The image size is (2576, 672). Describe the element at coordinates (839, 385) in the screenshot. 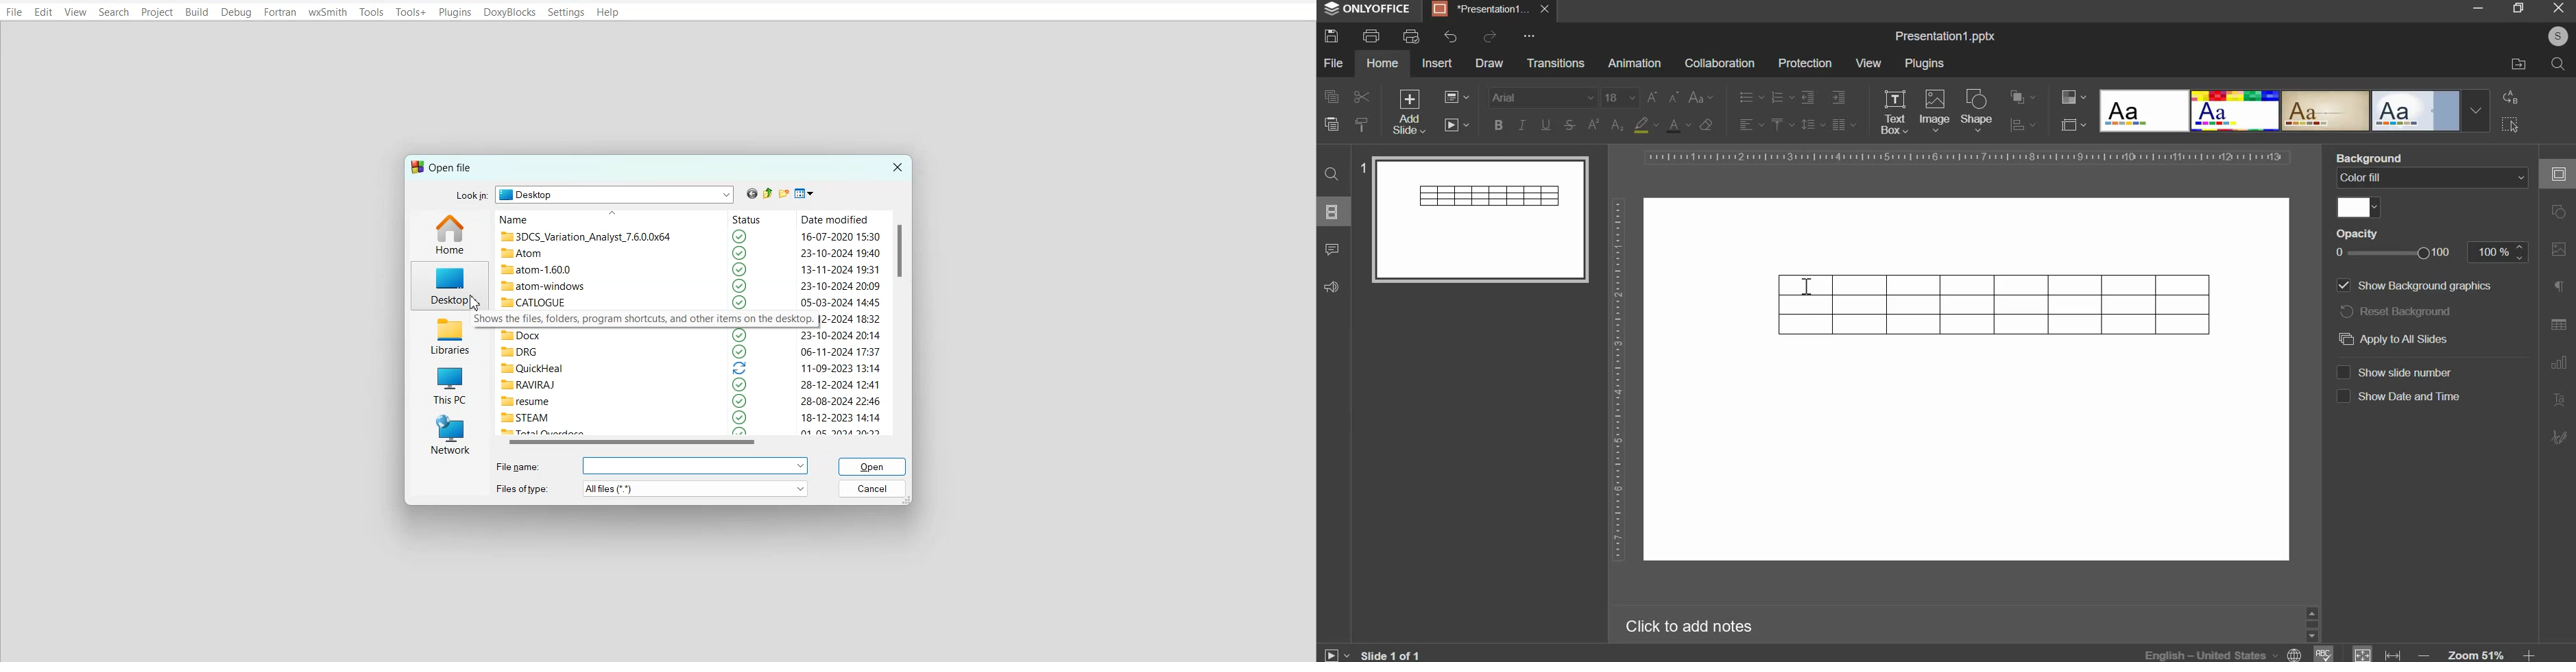

I see `28-12-2024 12:41` at that location.